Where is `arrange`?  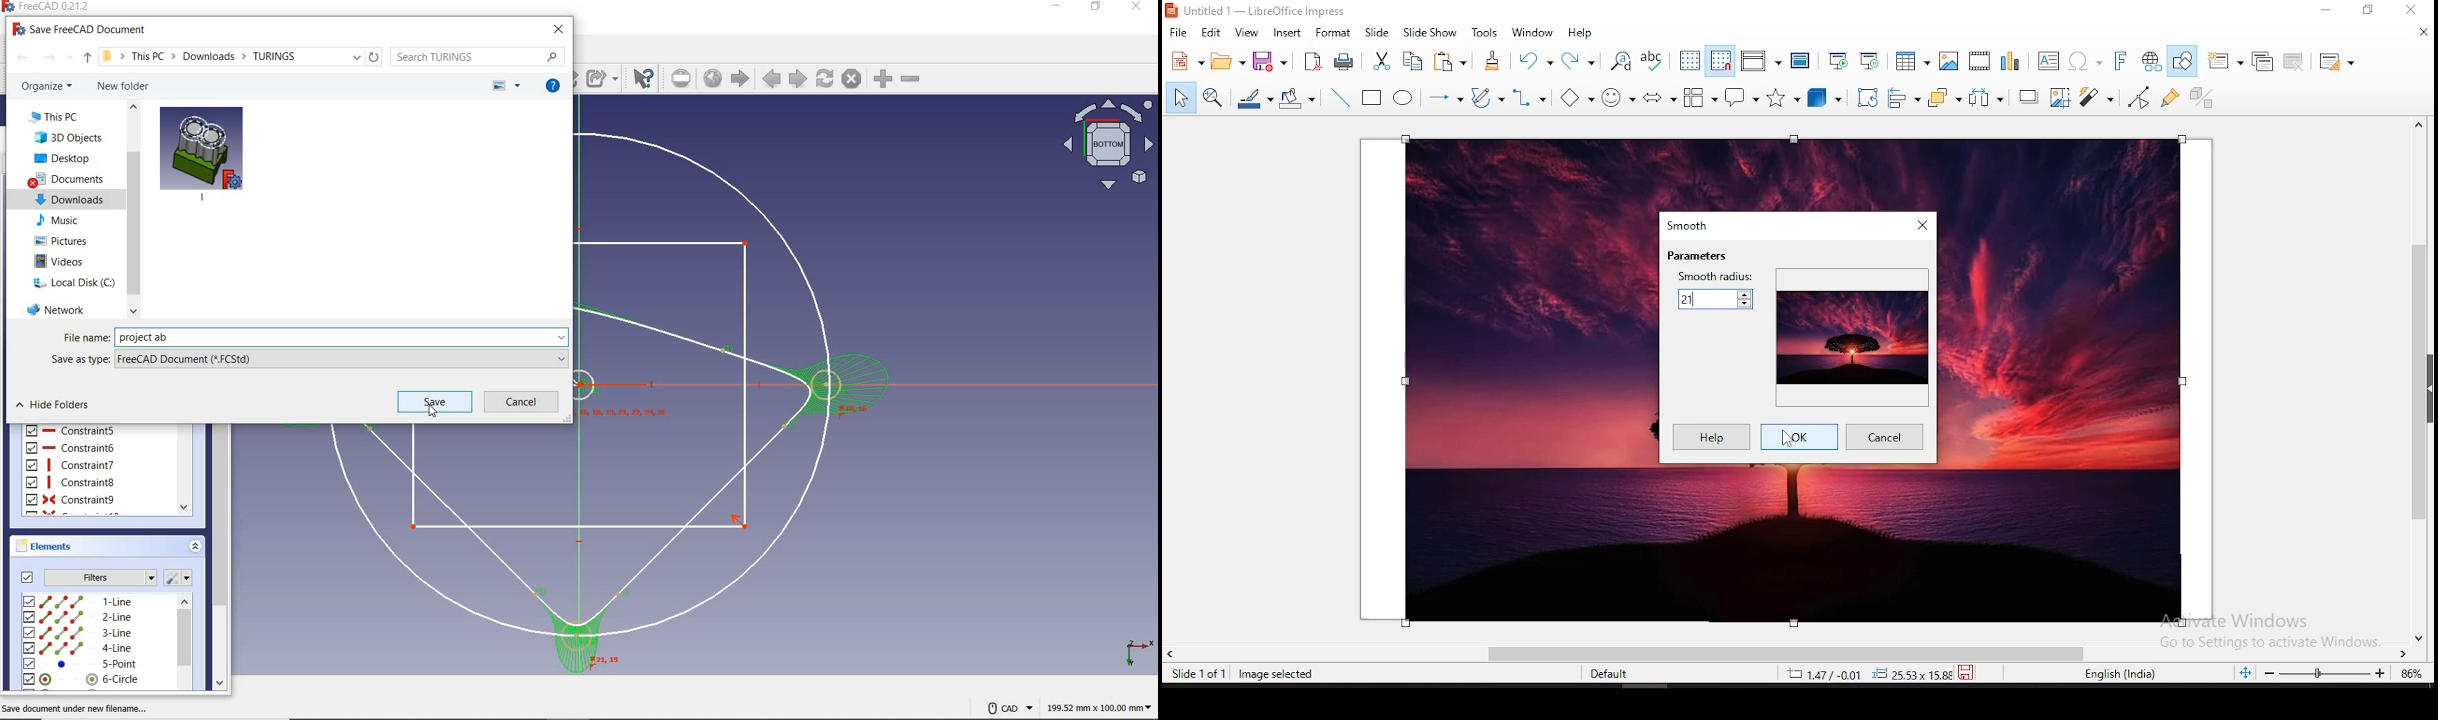
arrange is located at coordinates (1943, 98).